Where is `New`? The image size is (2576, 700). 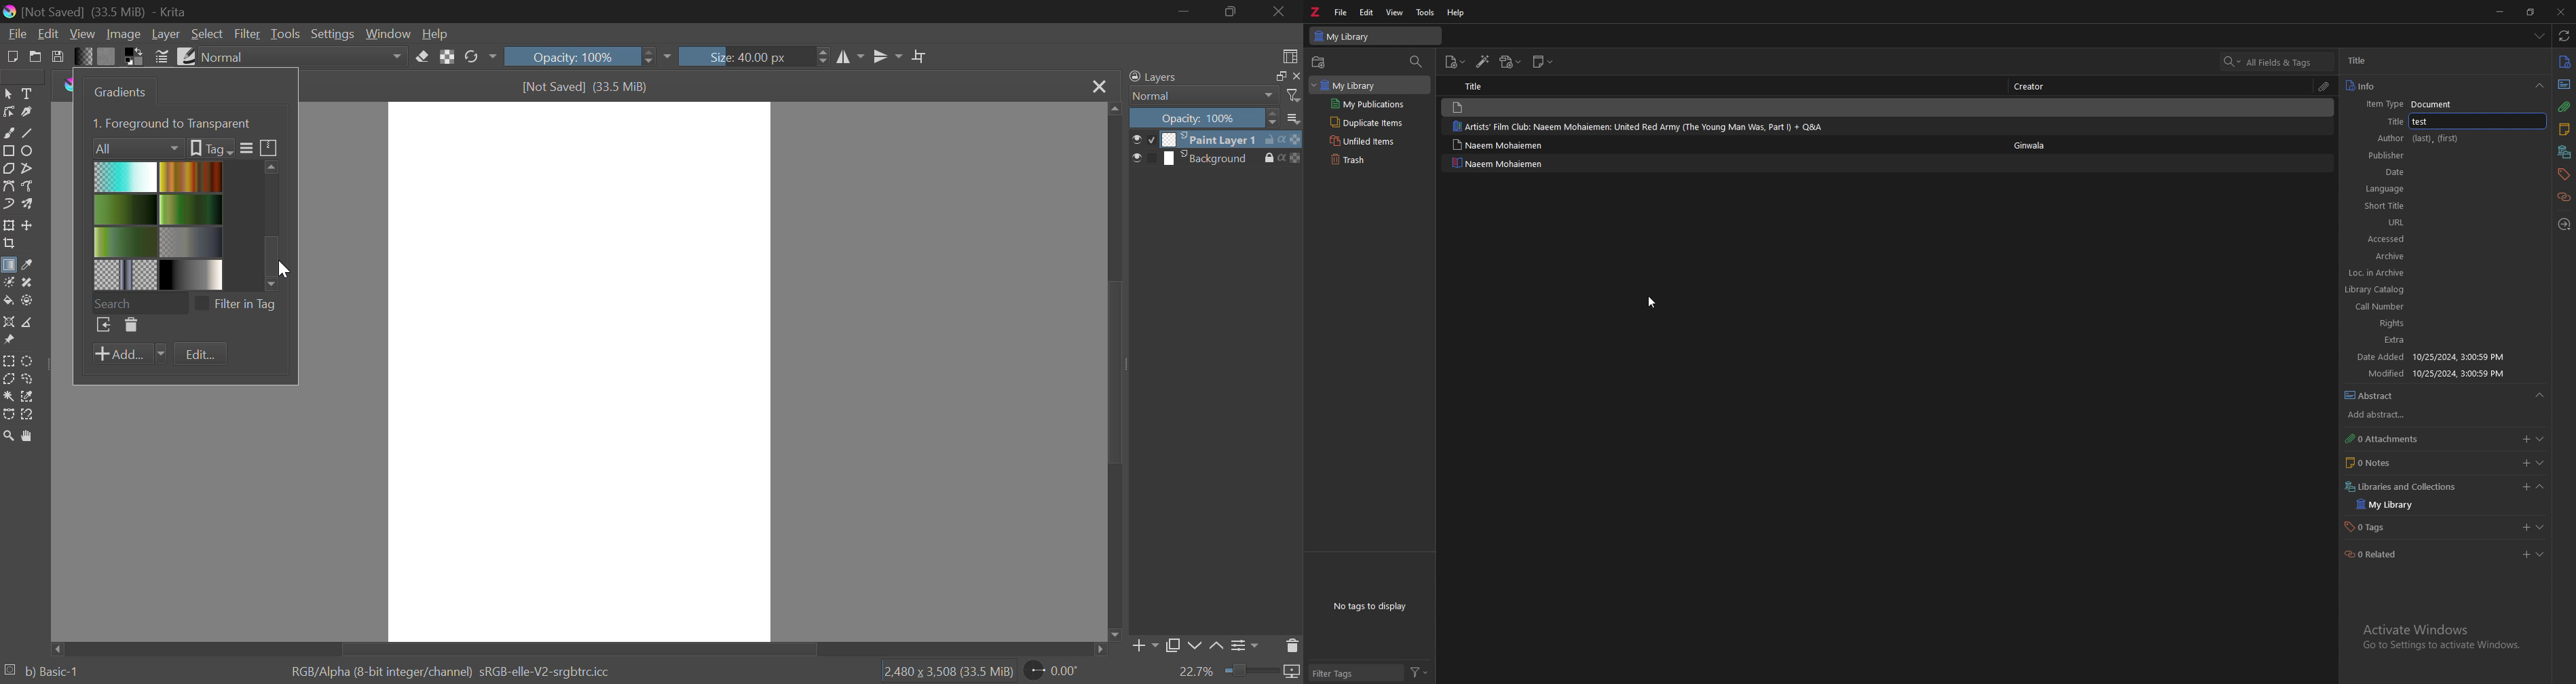
New is located at coordinates (12, 55).